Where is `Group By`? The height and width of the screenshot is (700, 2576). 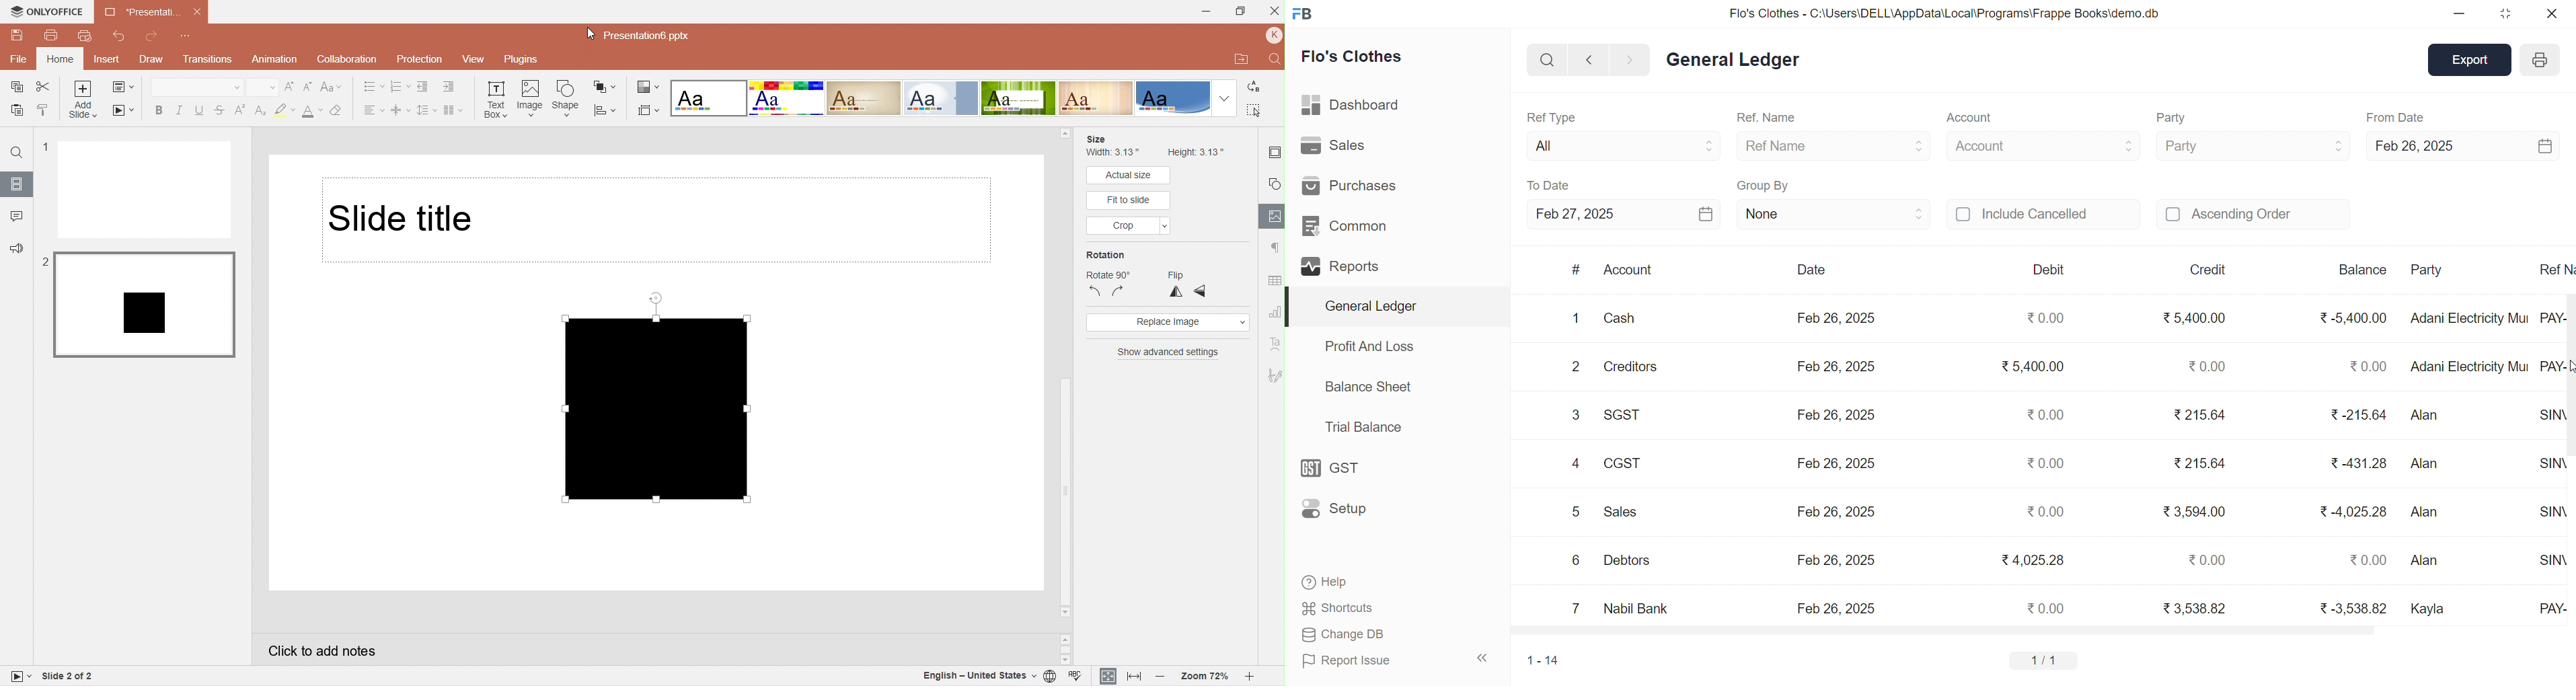 Group By is located at coordinates (1764, 184).